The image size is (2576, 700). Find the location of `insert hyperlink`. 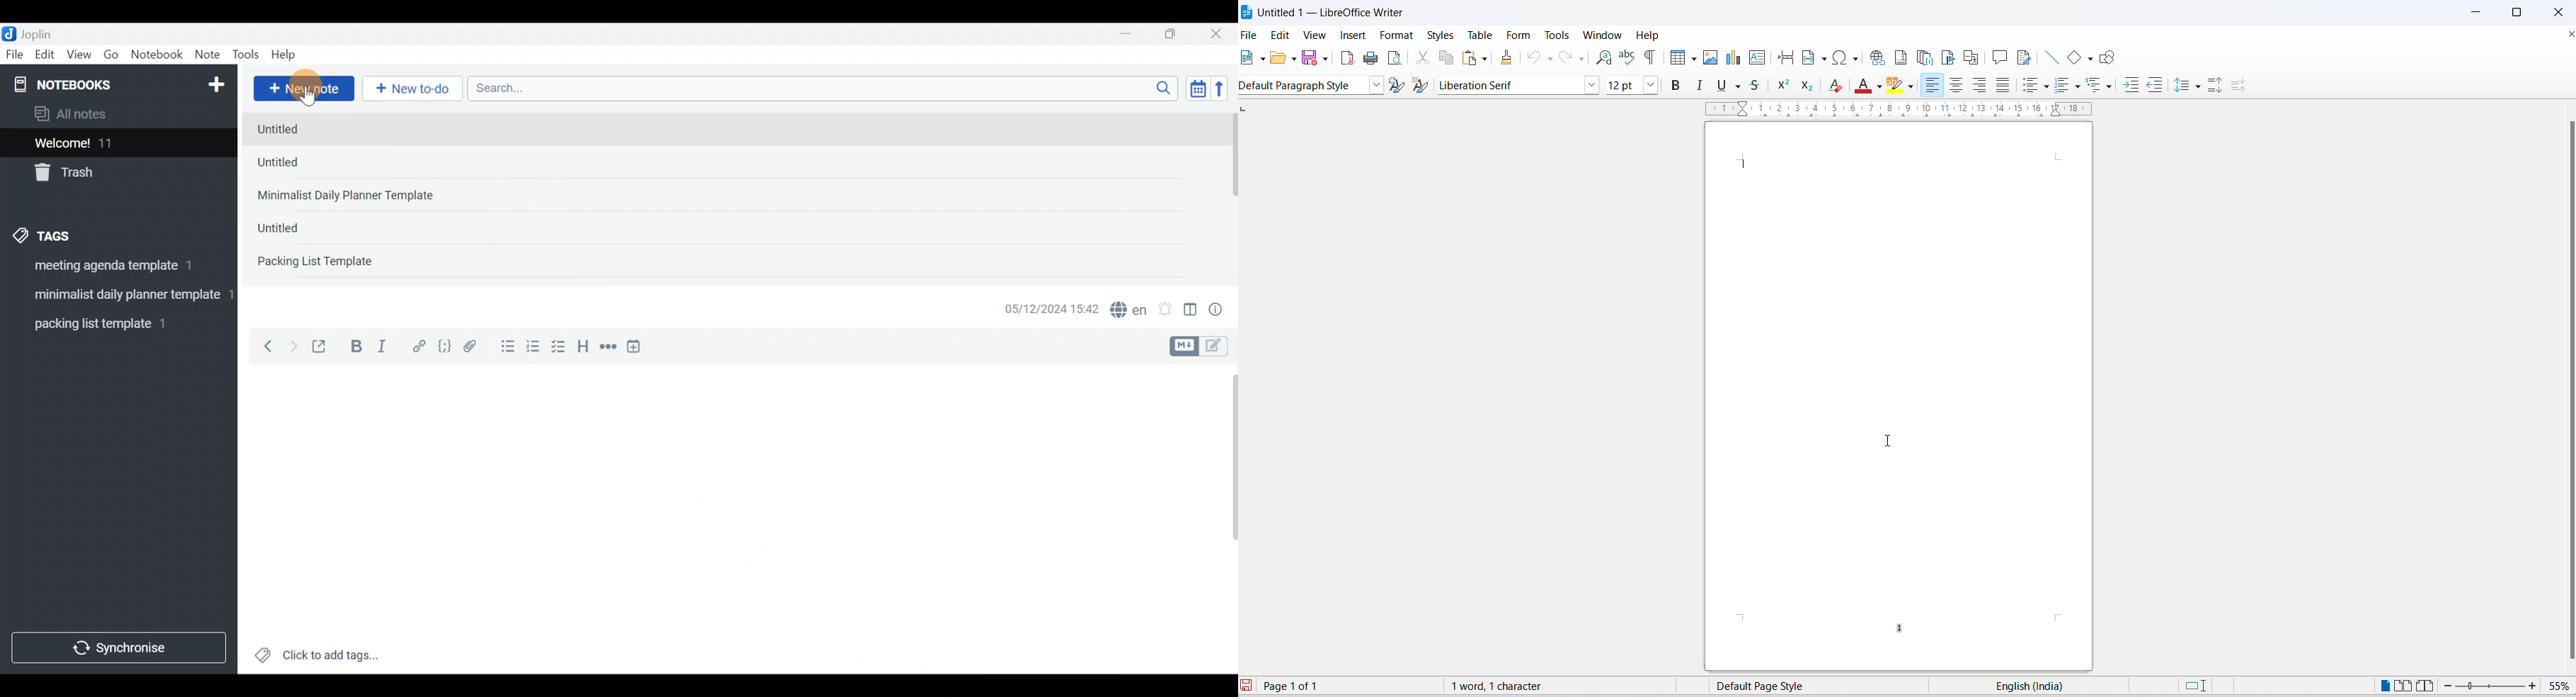

insert hyperlink is located at coordinates (1877, 57).